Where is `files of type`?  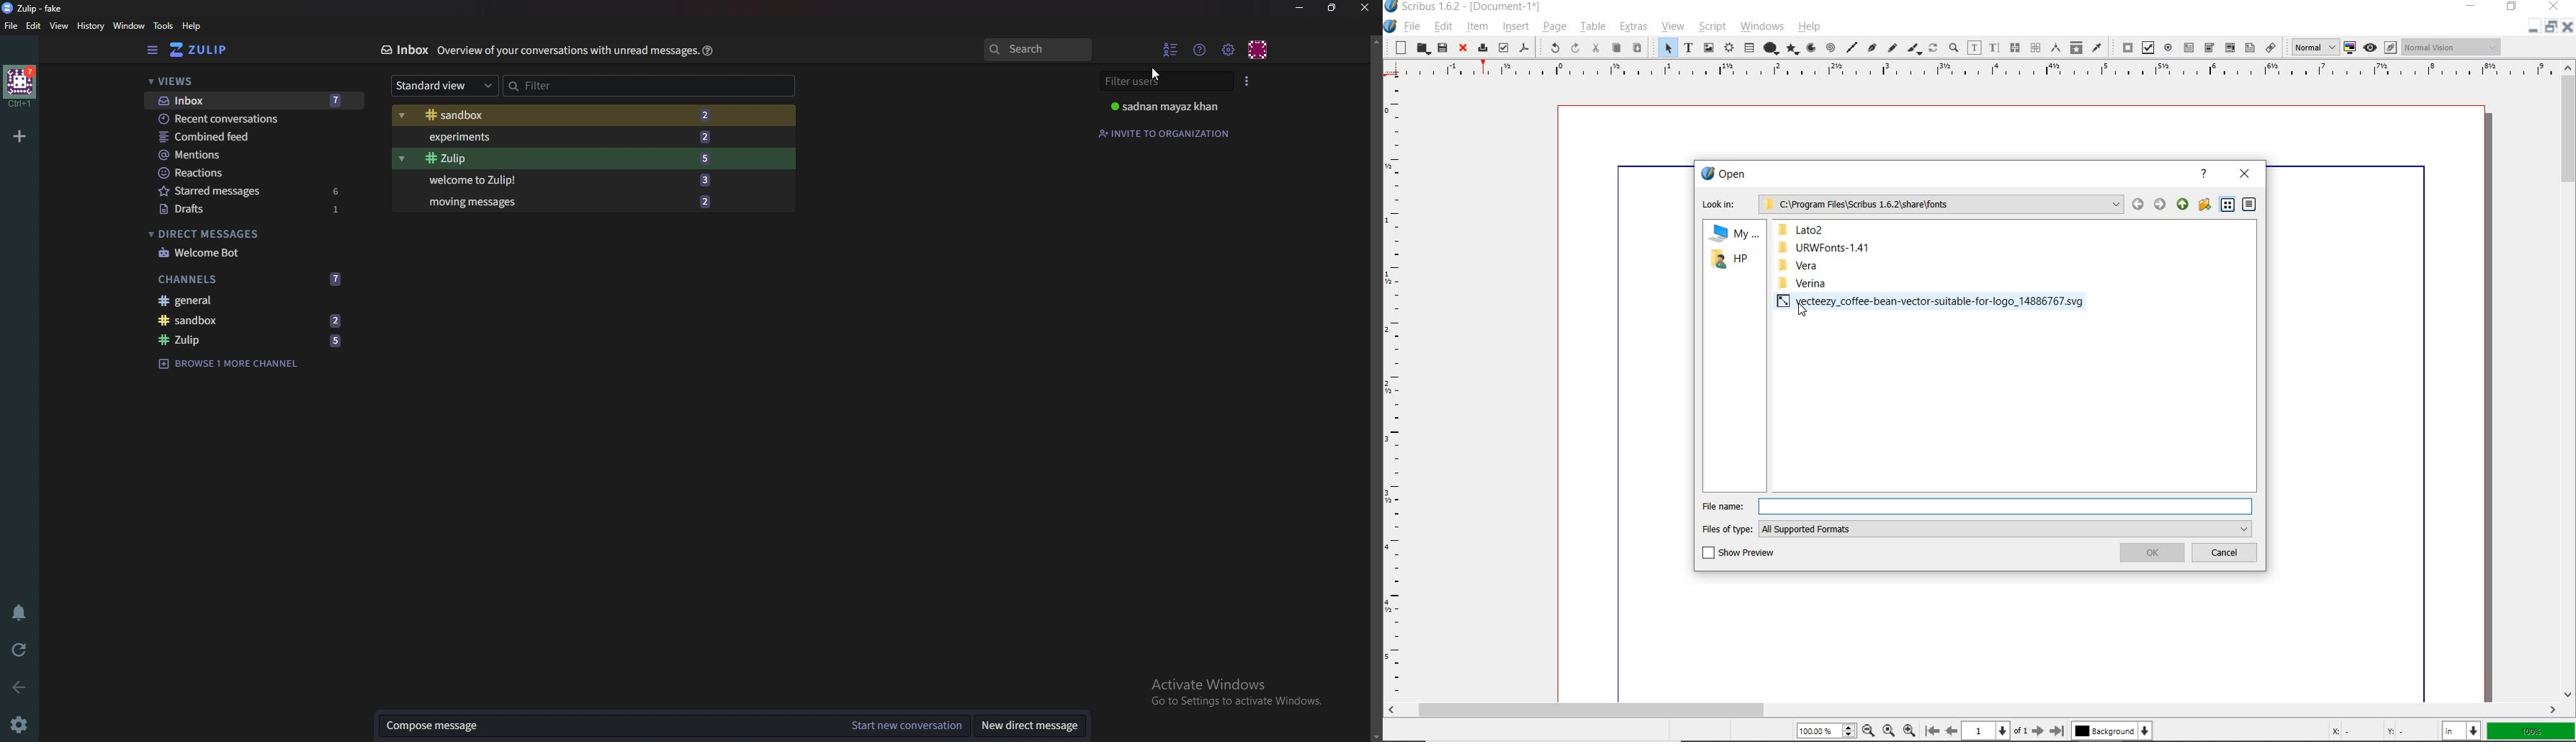 files of type is located at coordinates (1976, 528).